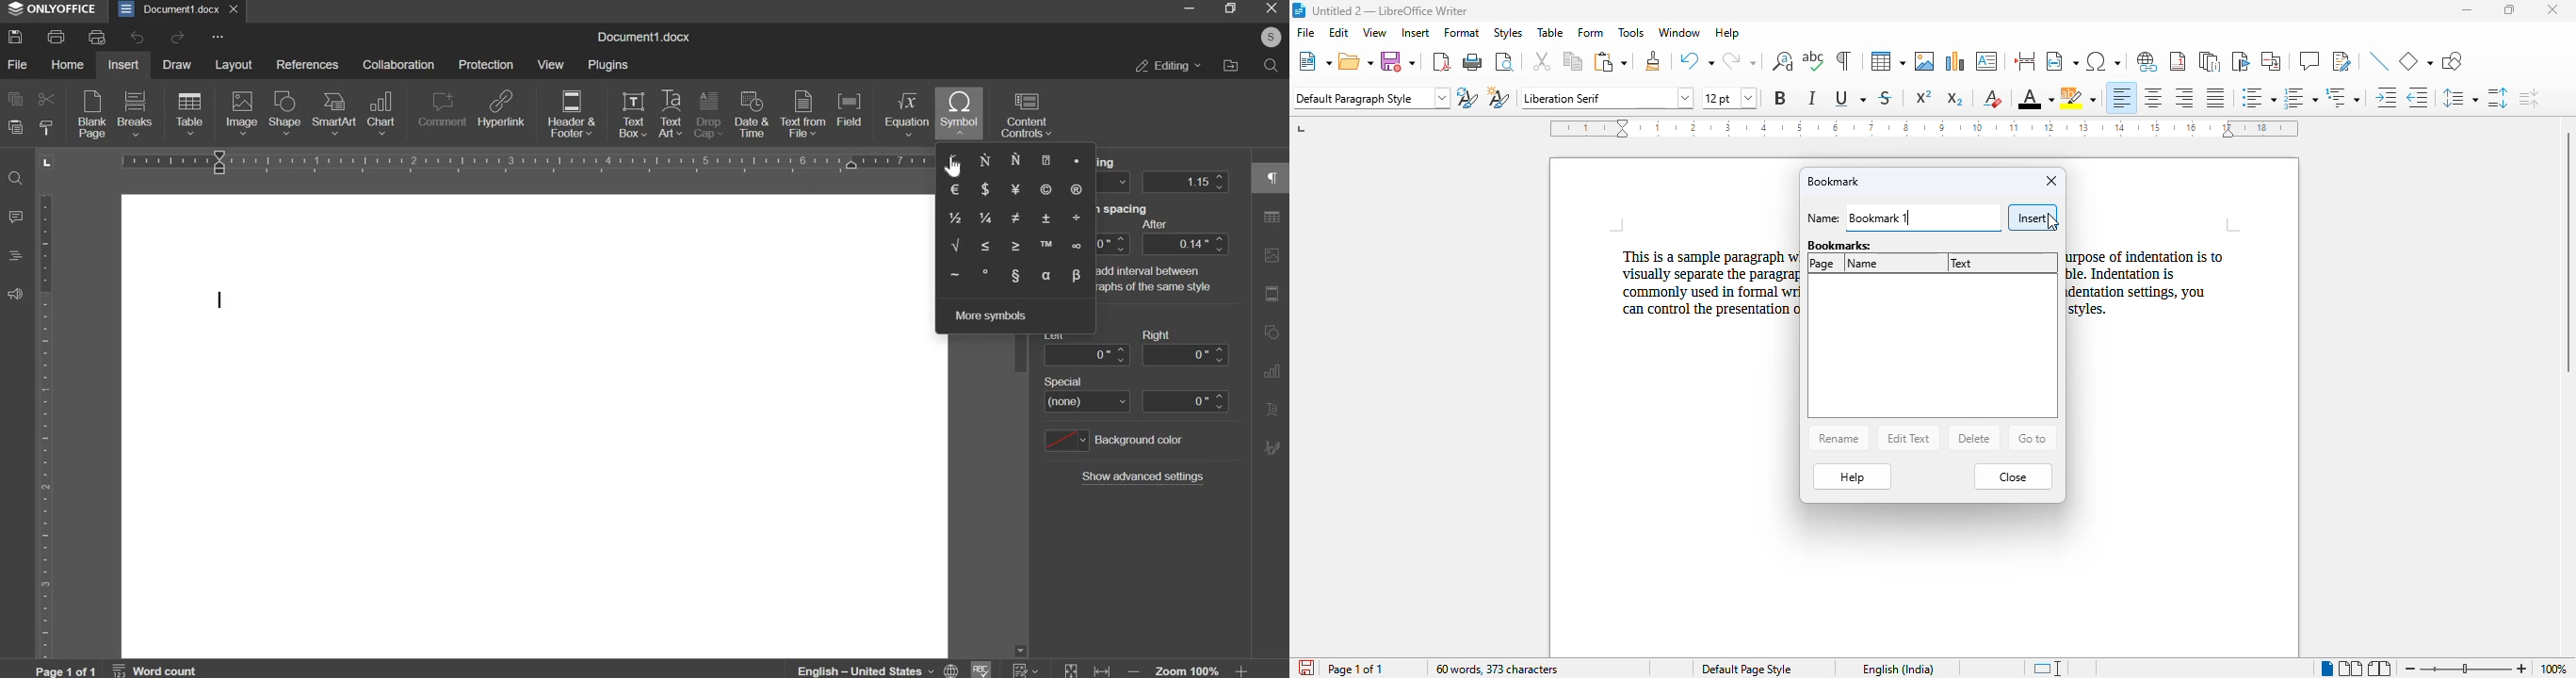 This screenshot has width=2576, height=700. Describe the element at coordinates (1813, 97) in the screenshot. I see `italic` at that location.